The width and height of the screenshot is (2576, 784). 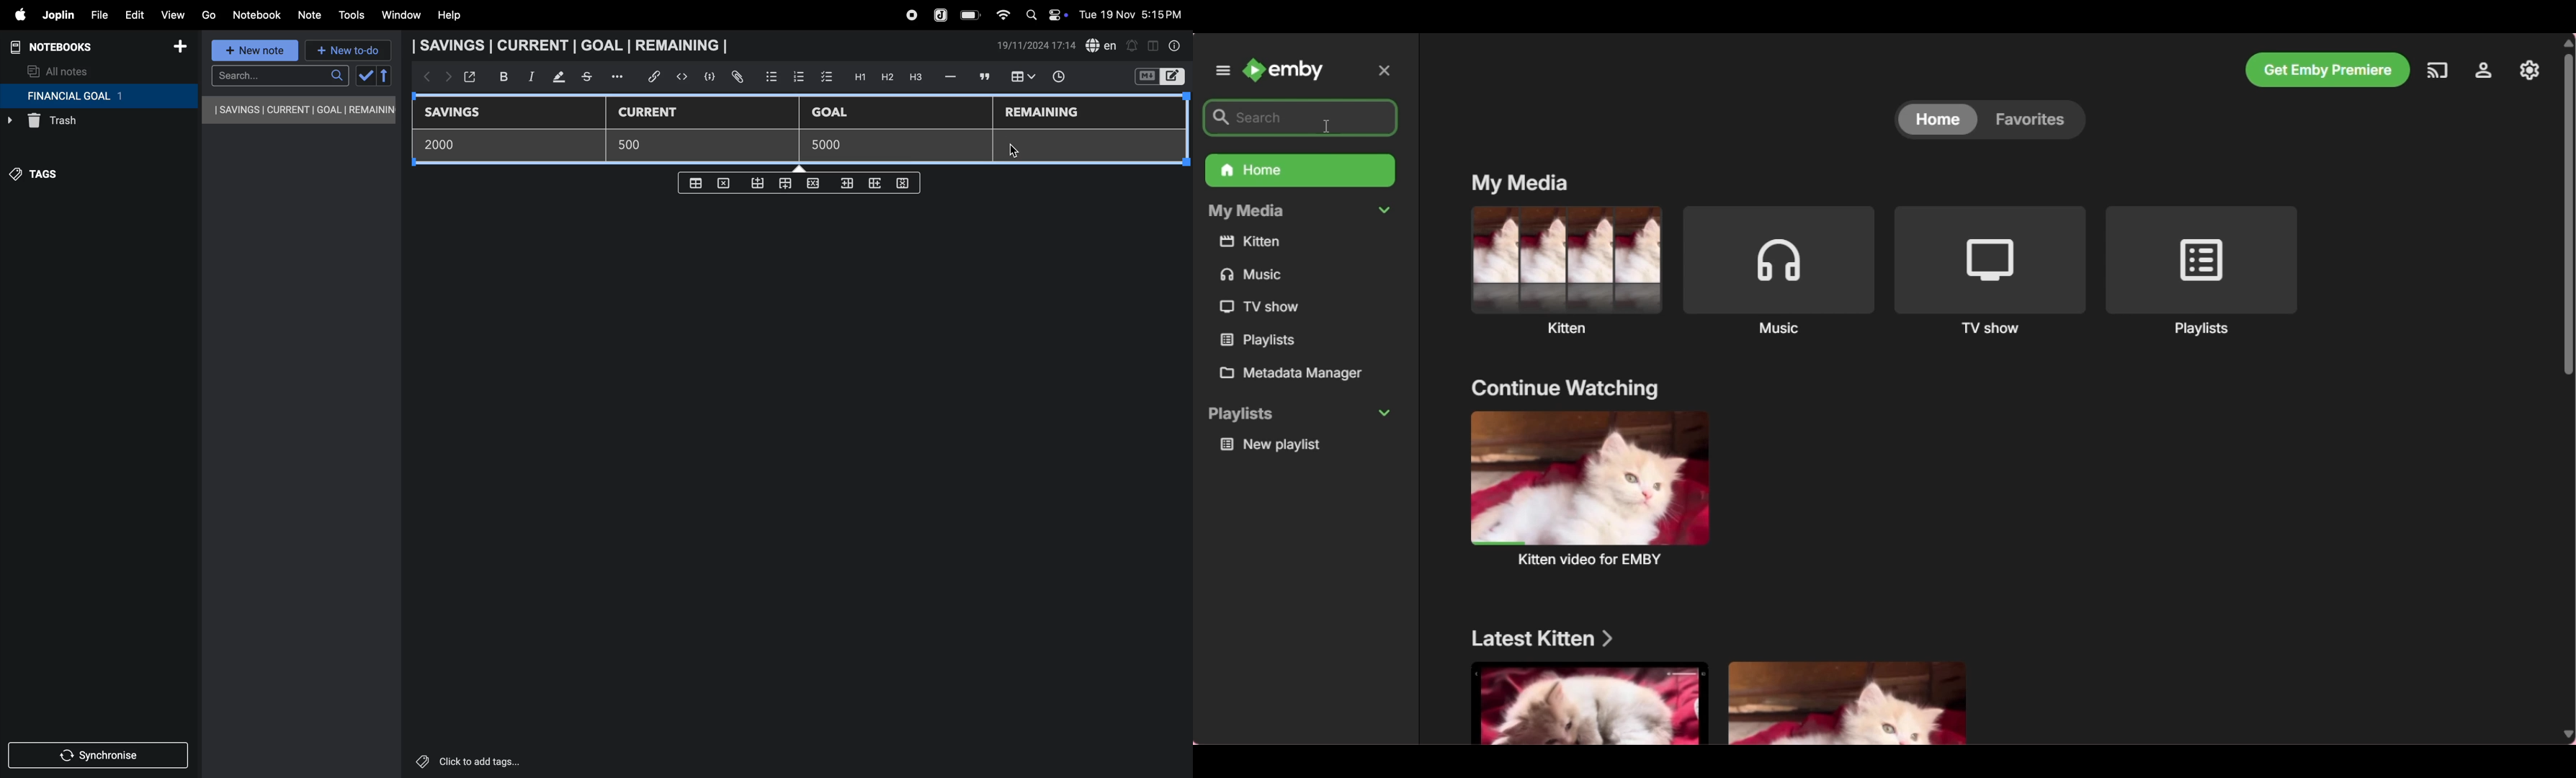 What do you see at coordinates (130, 13) in the screenshot?
I see `edit` at bounding box center [130, 13].